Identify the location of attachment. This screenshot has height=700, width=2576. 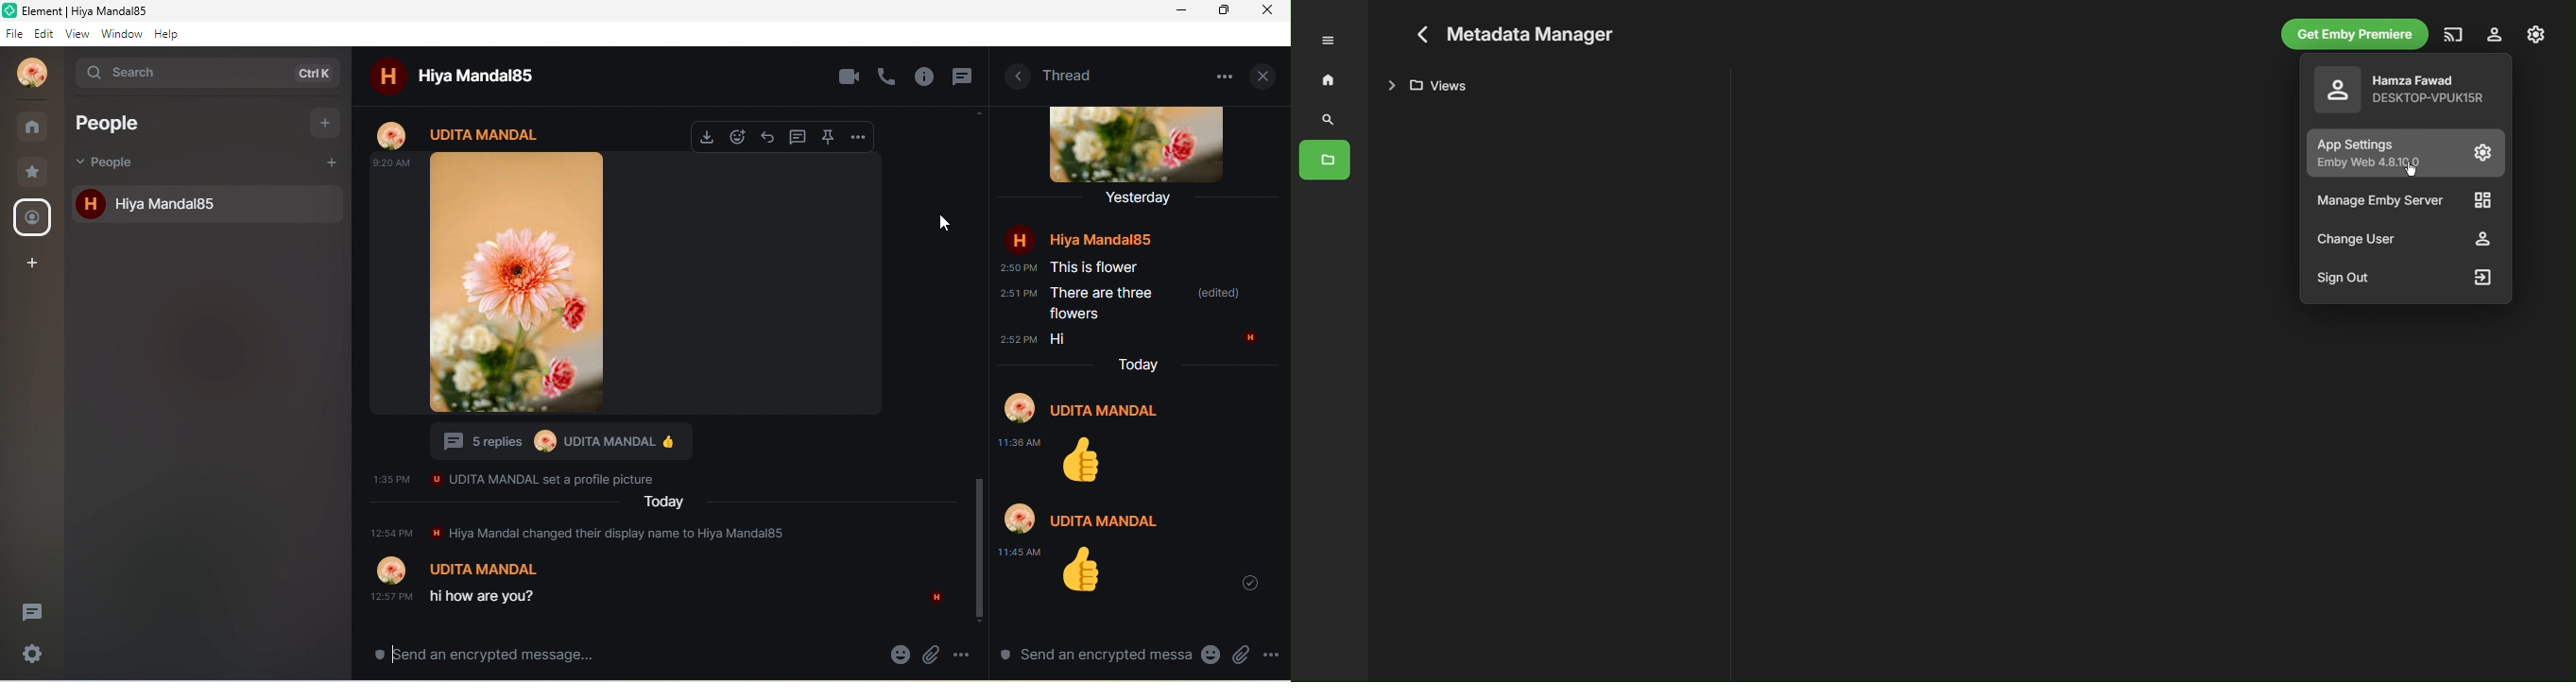
(935, 656).